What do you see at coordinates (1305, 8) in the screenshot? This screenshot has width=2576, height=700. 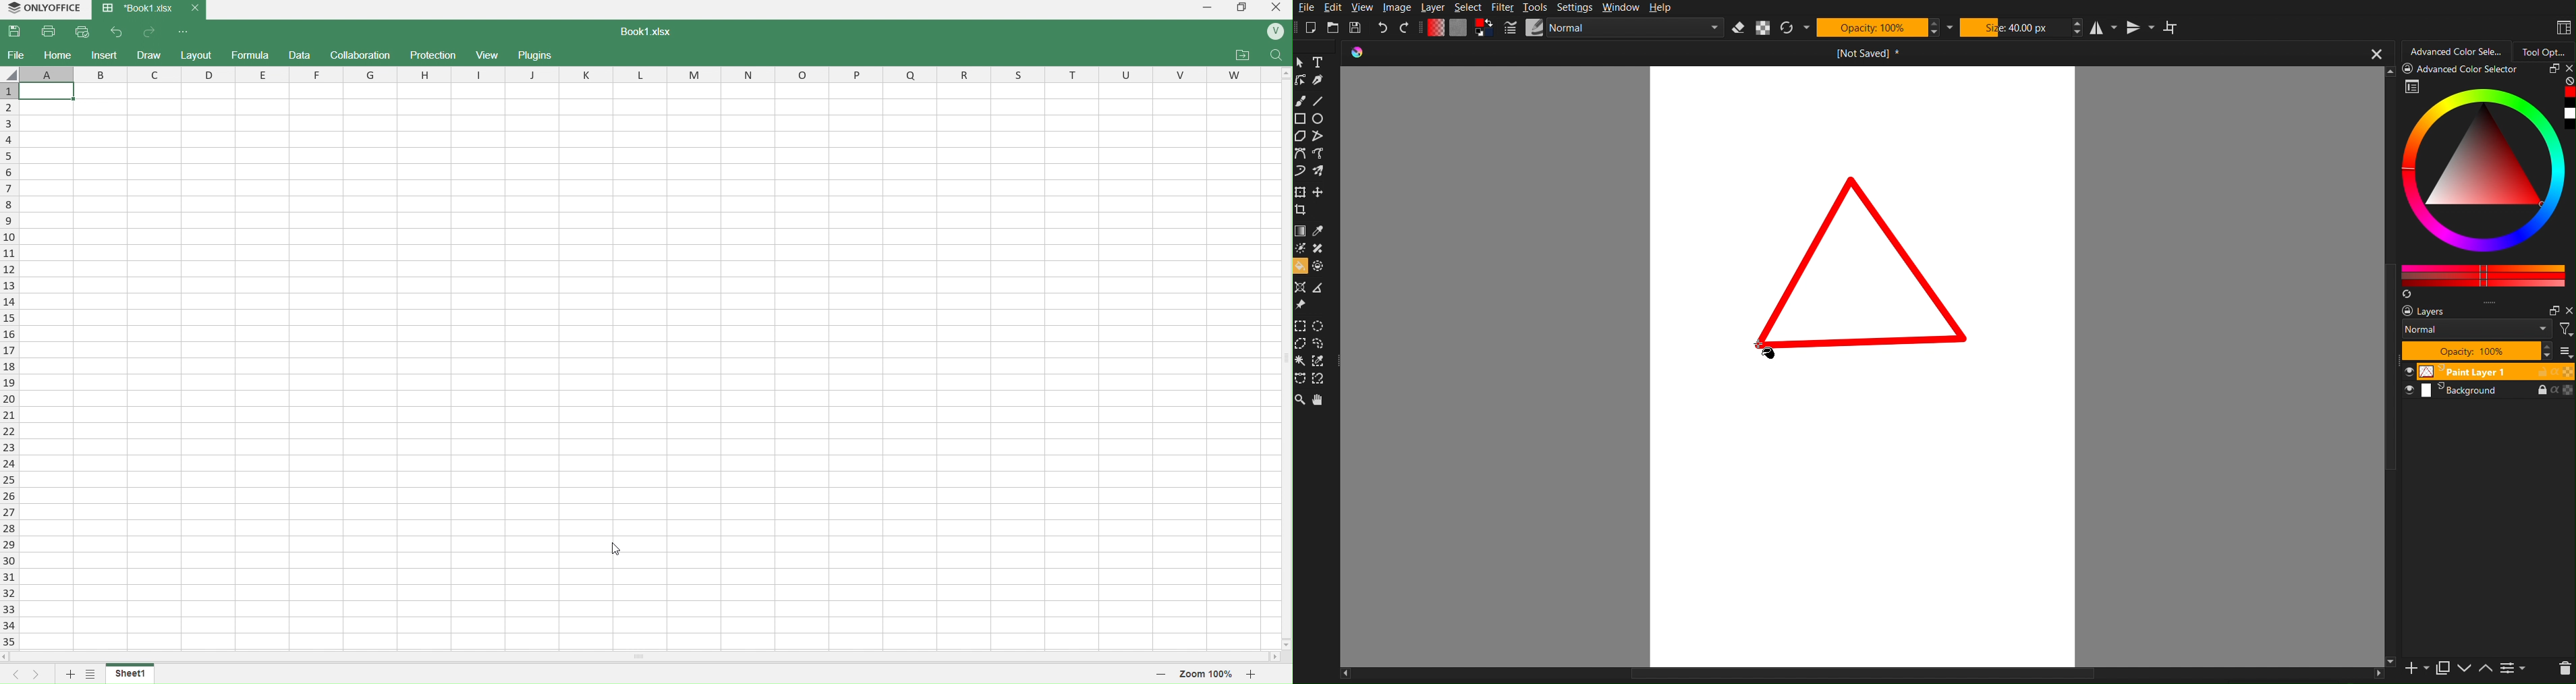 I see `File` at bounding box center [1305, 8].